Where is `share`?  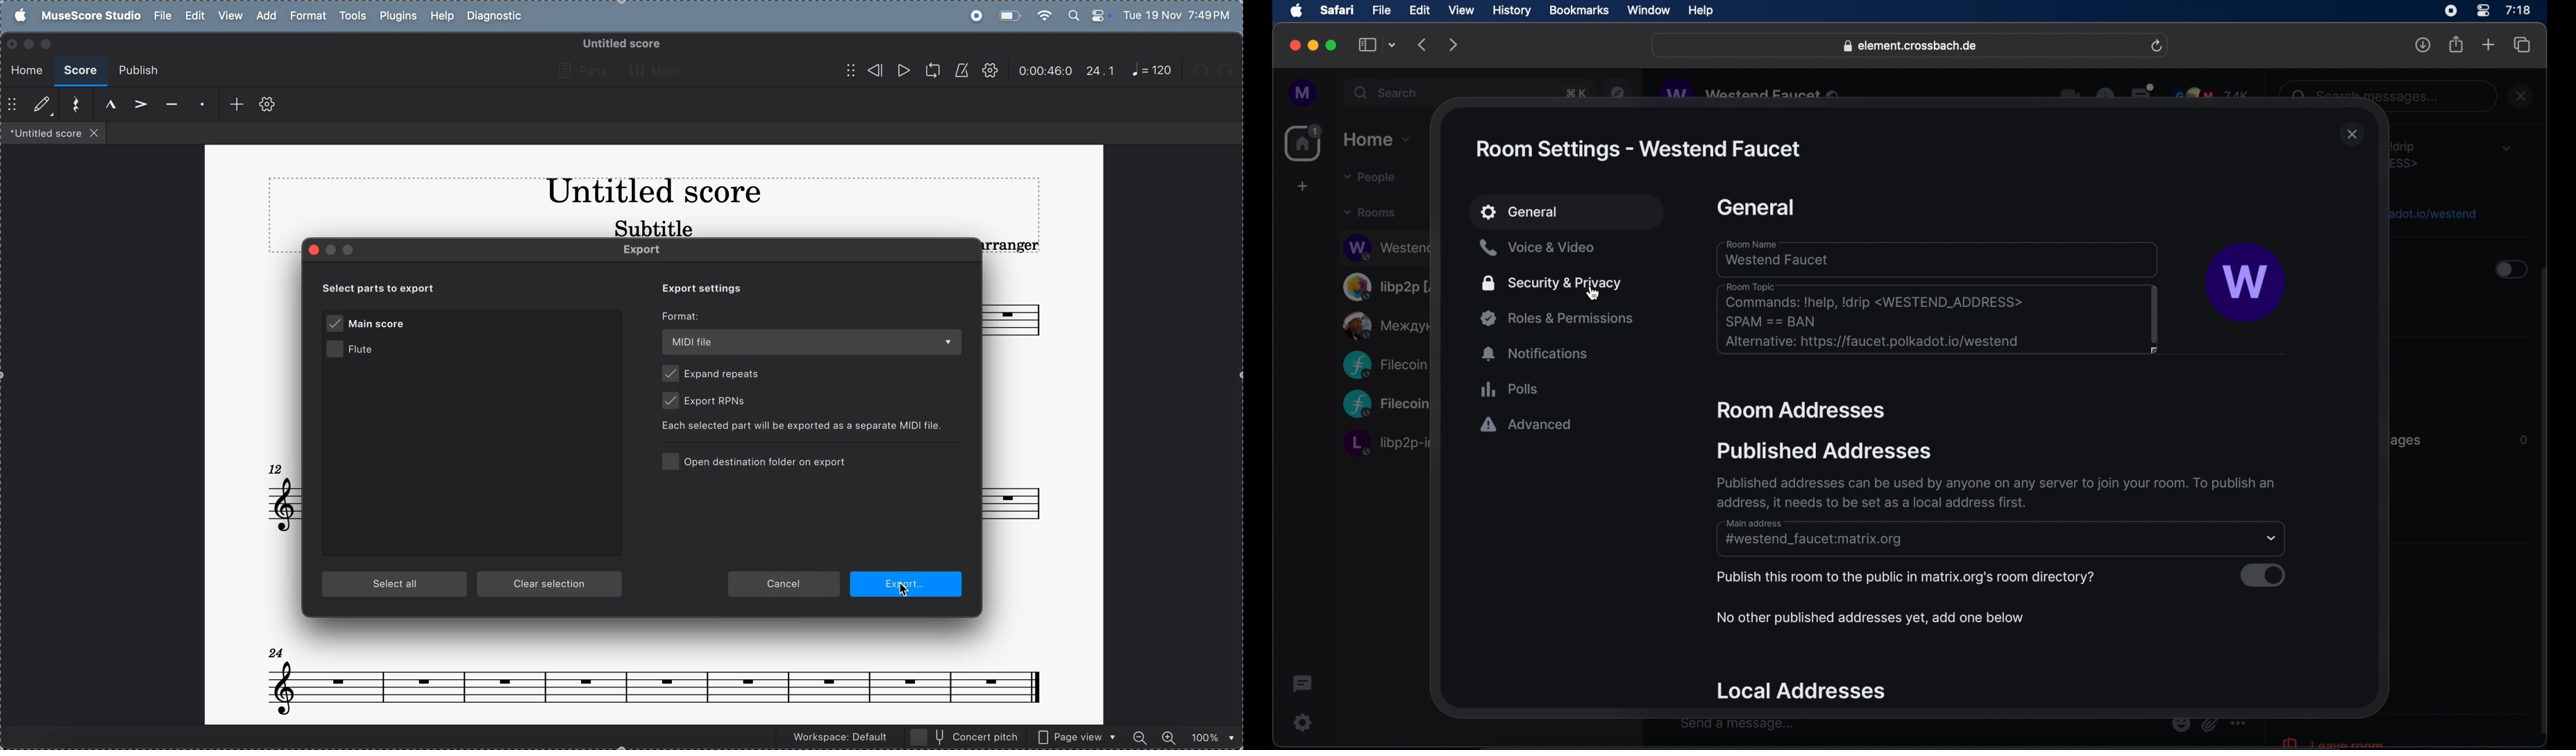
share is located at coordinates (2457, 44).